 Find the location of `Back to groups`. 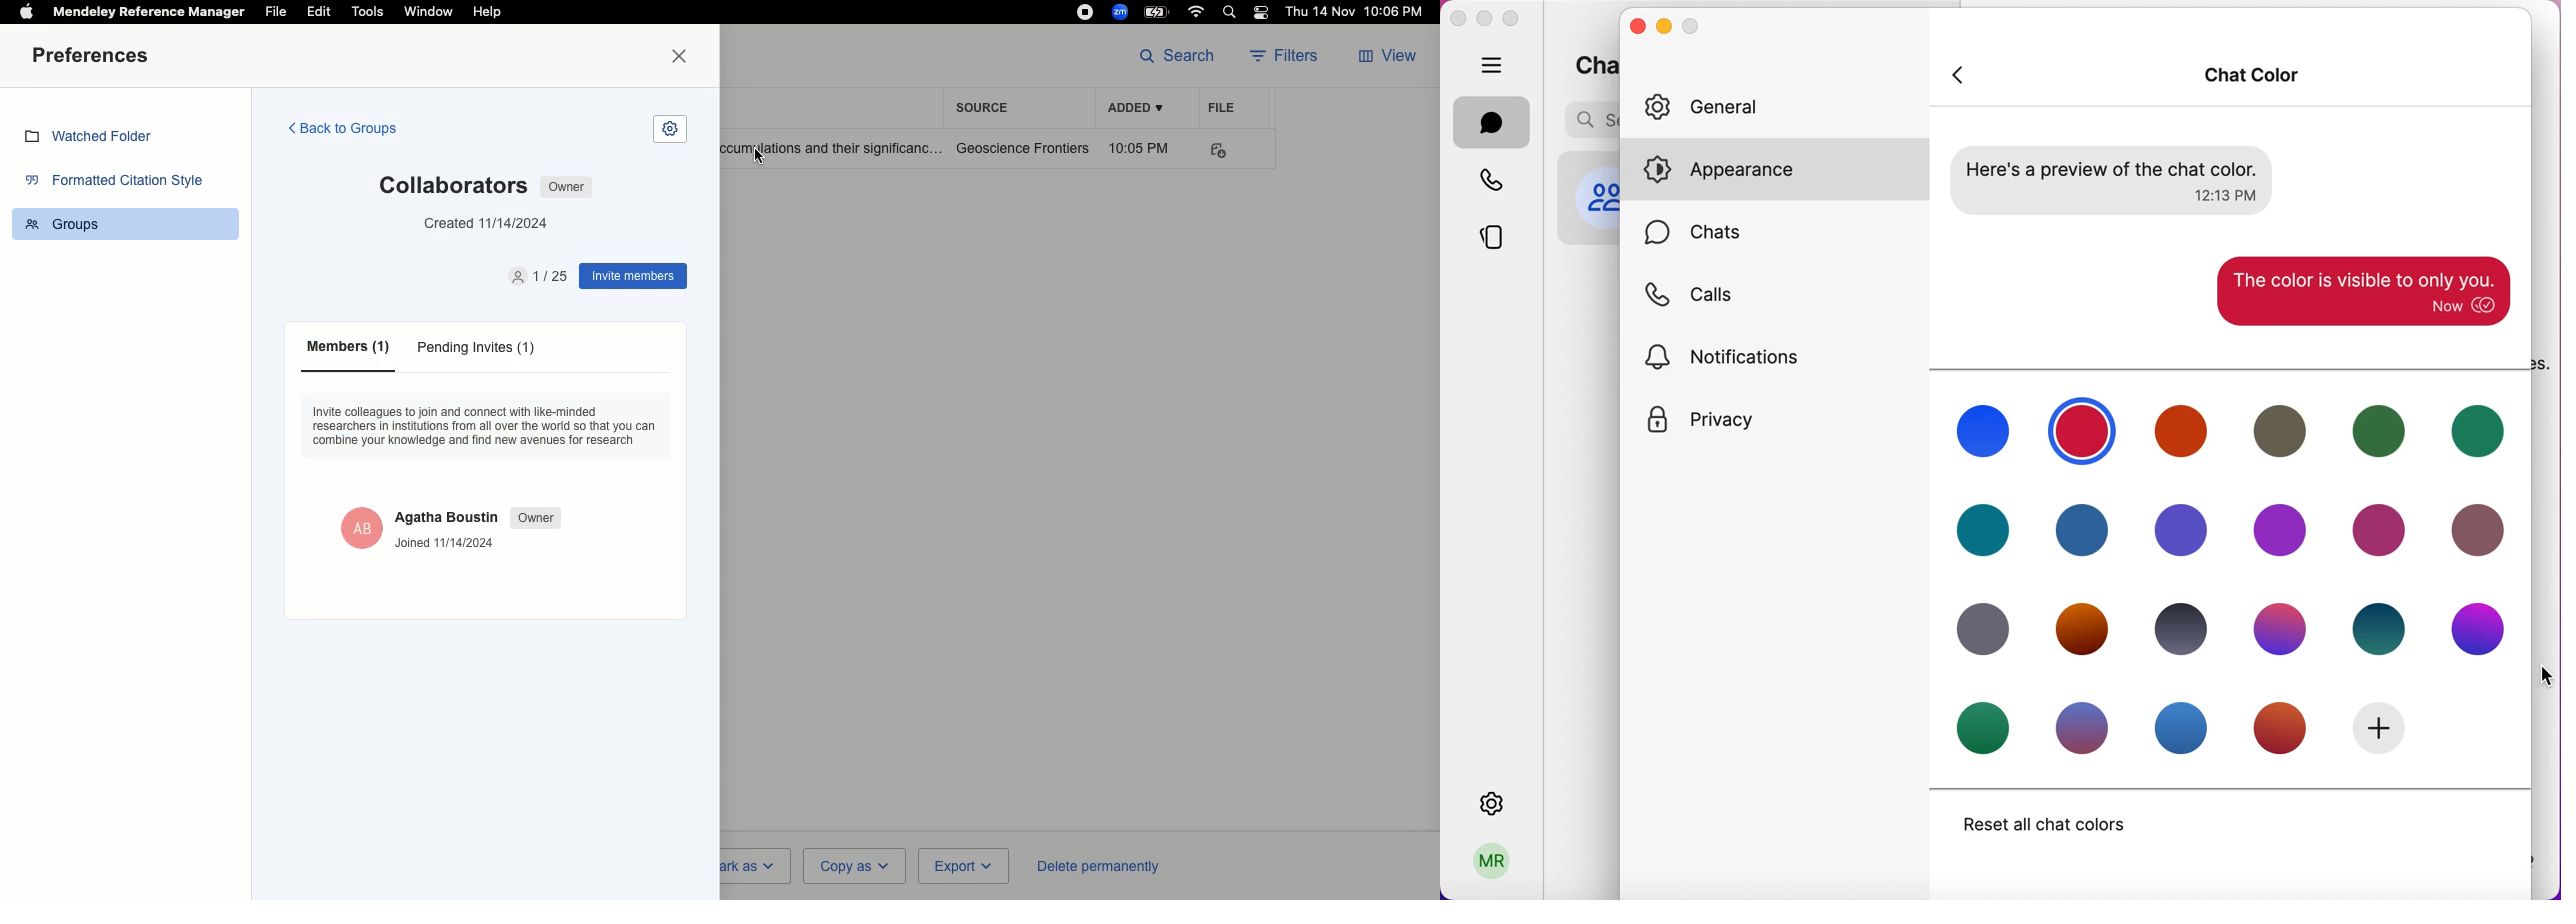

Back to groups is located at coordinates (341, 130).